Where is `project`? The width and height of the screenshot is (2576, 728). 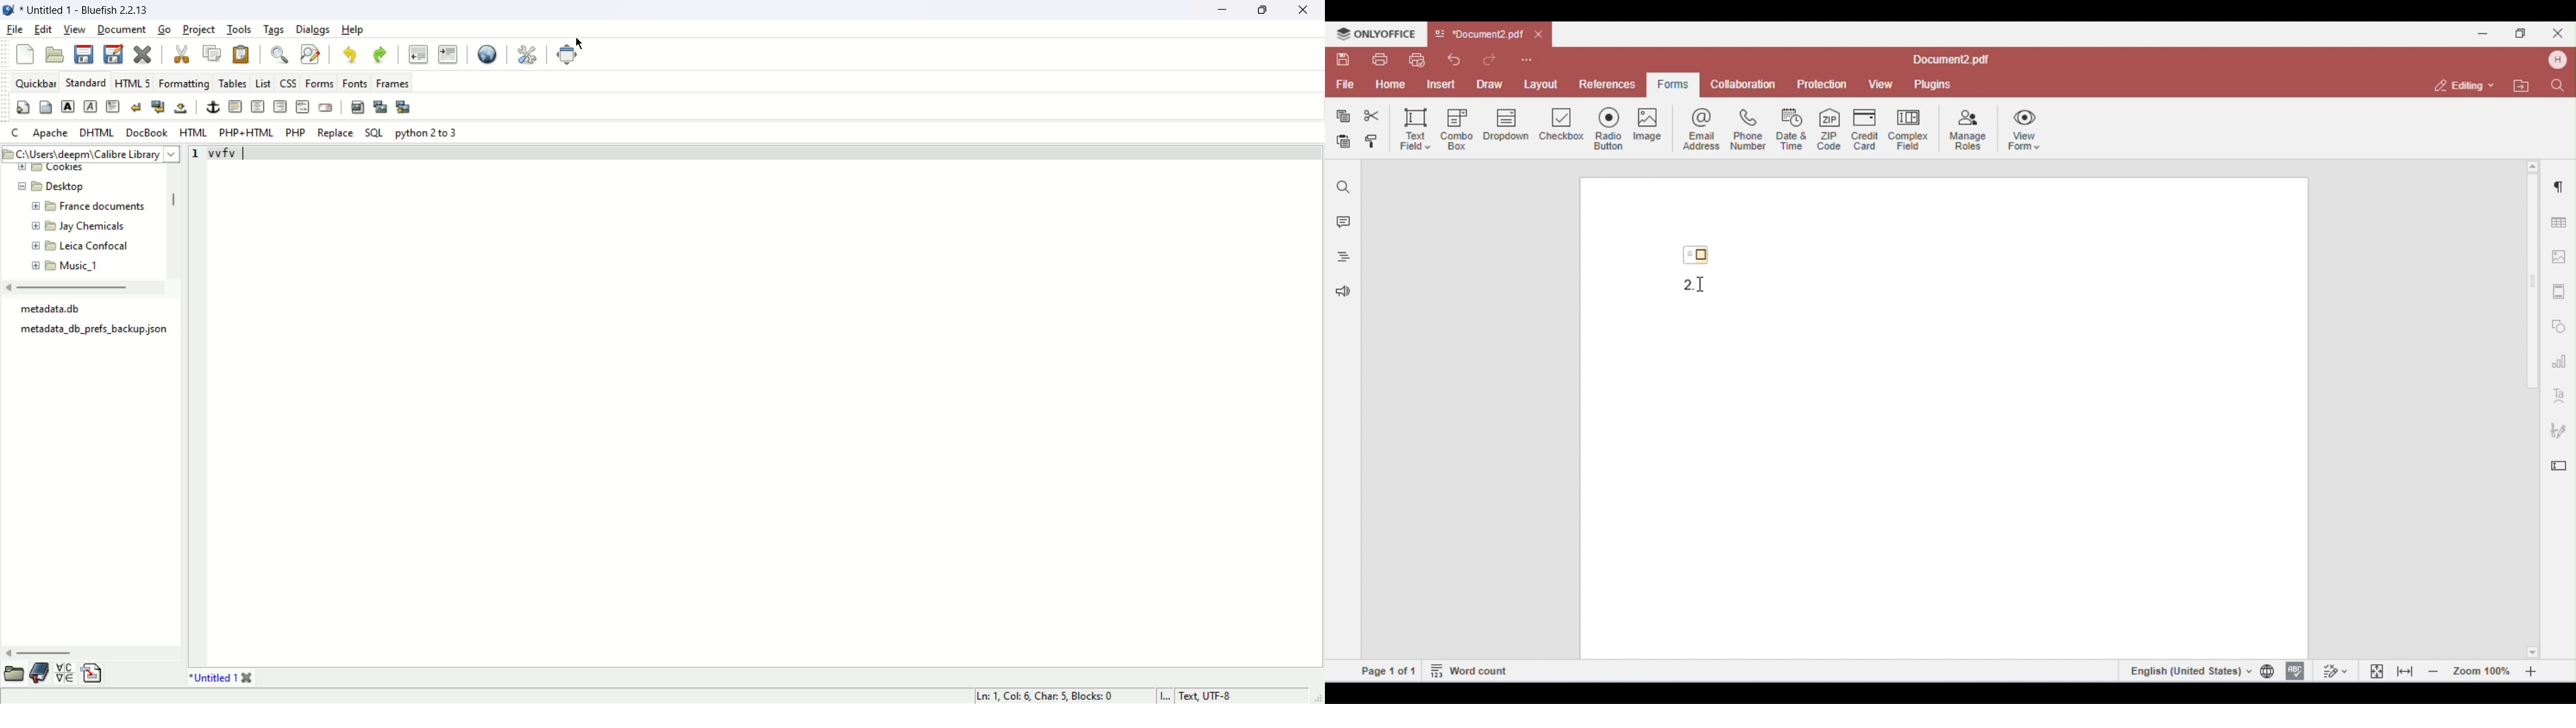
project is located at coordinates (199, 30).